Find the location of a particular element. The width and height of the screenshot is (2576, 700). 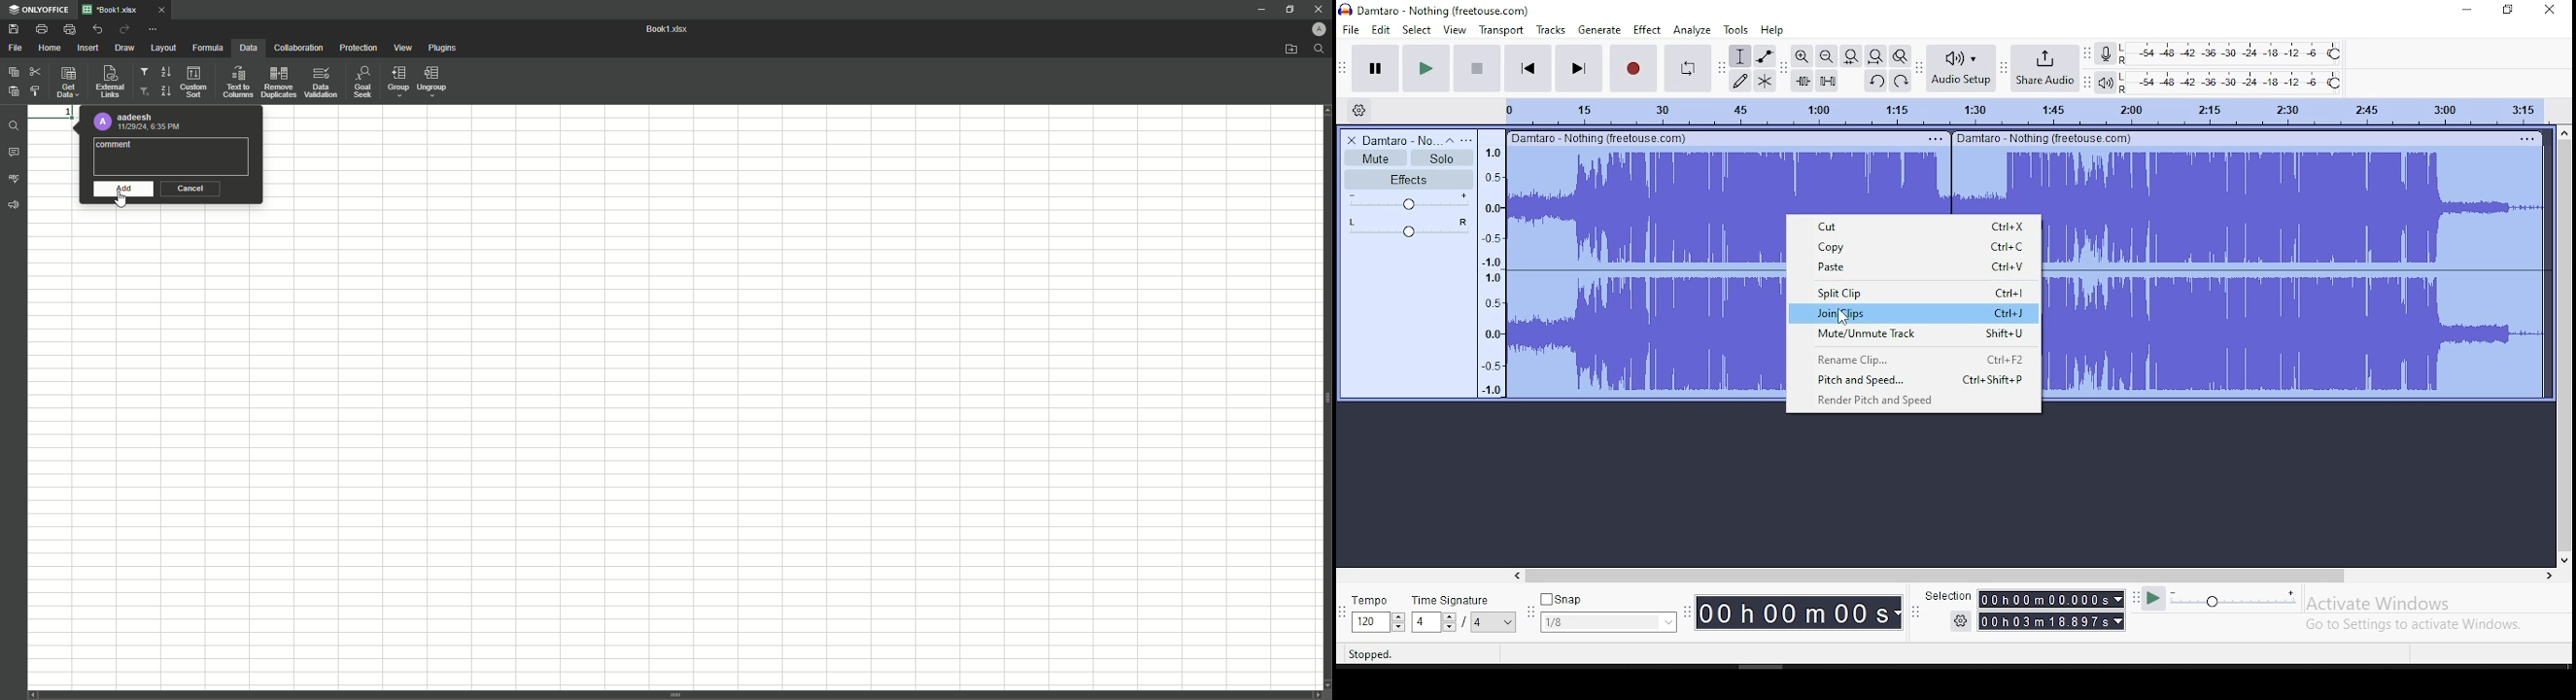

Data is located at coordinates (247, 48).